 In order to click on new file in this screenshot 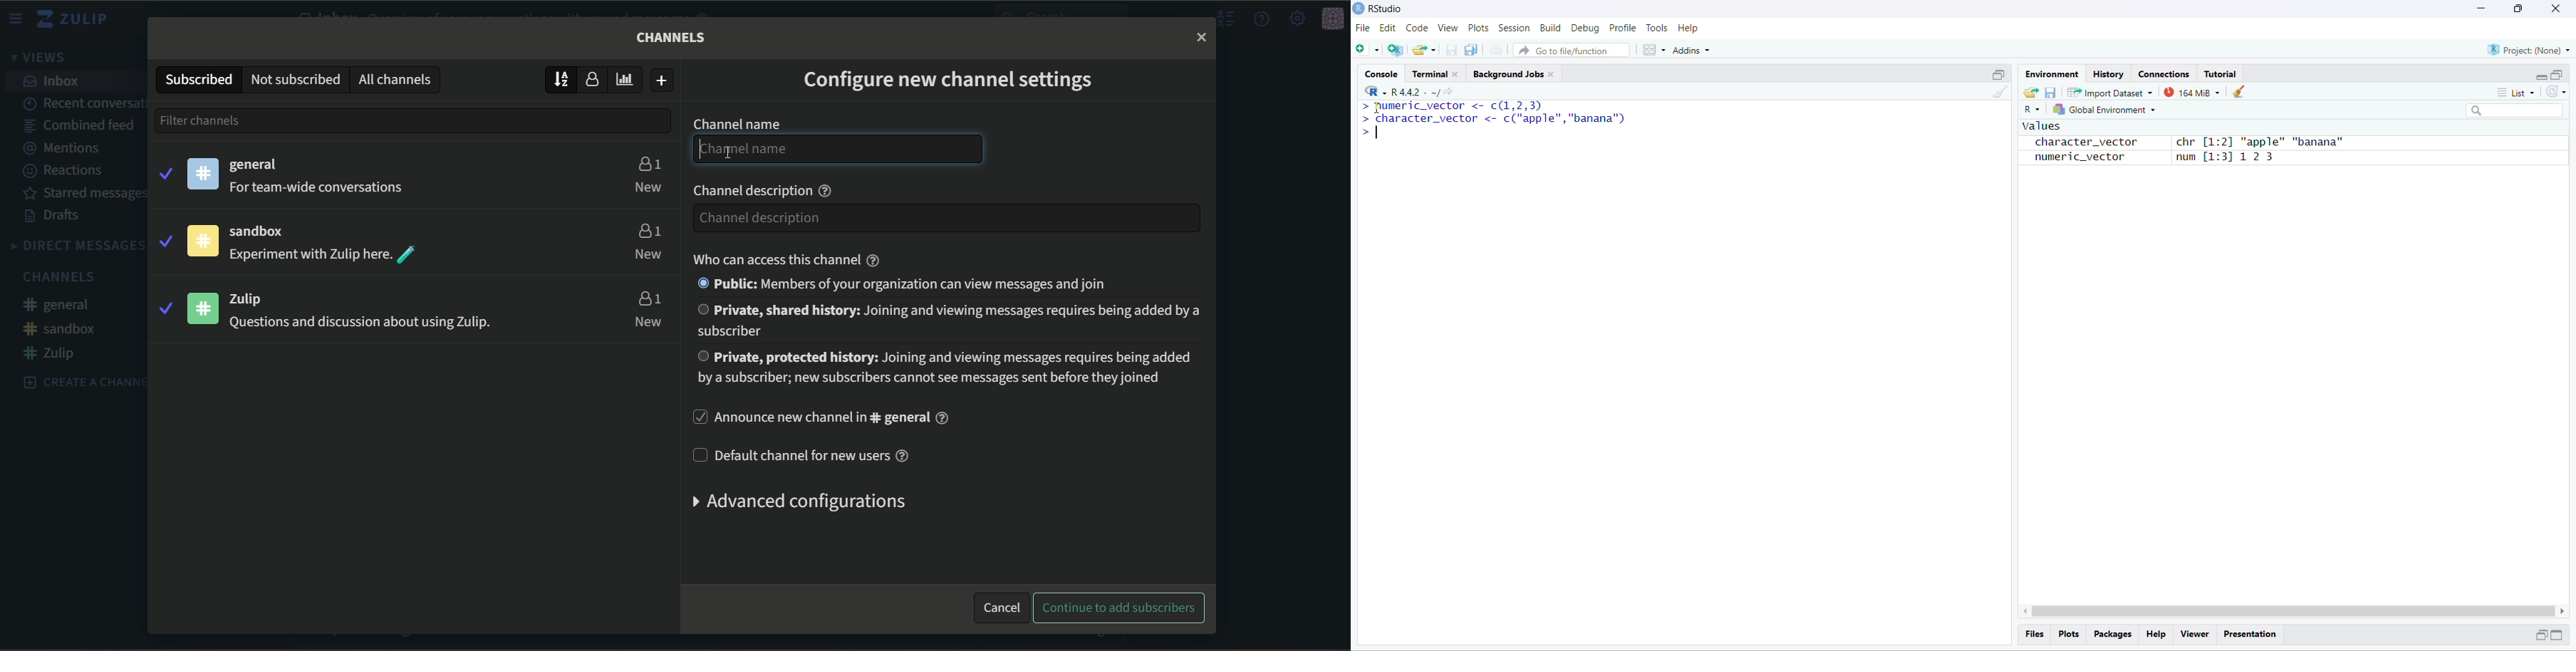, I will do `click(1365, 48)`.